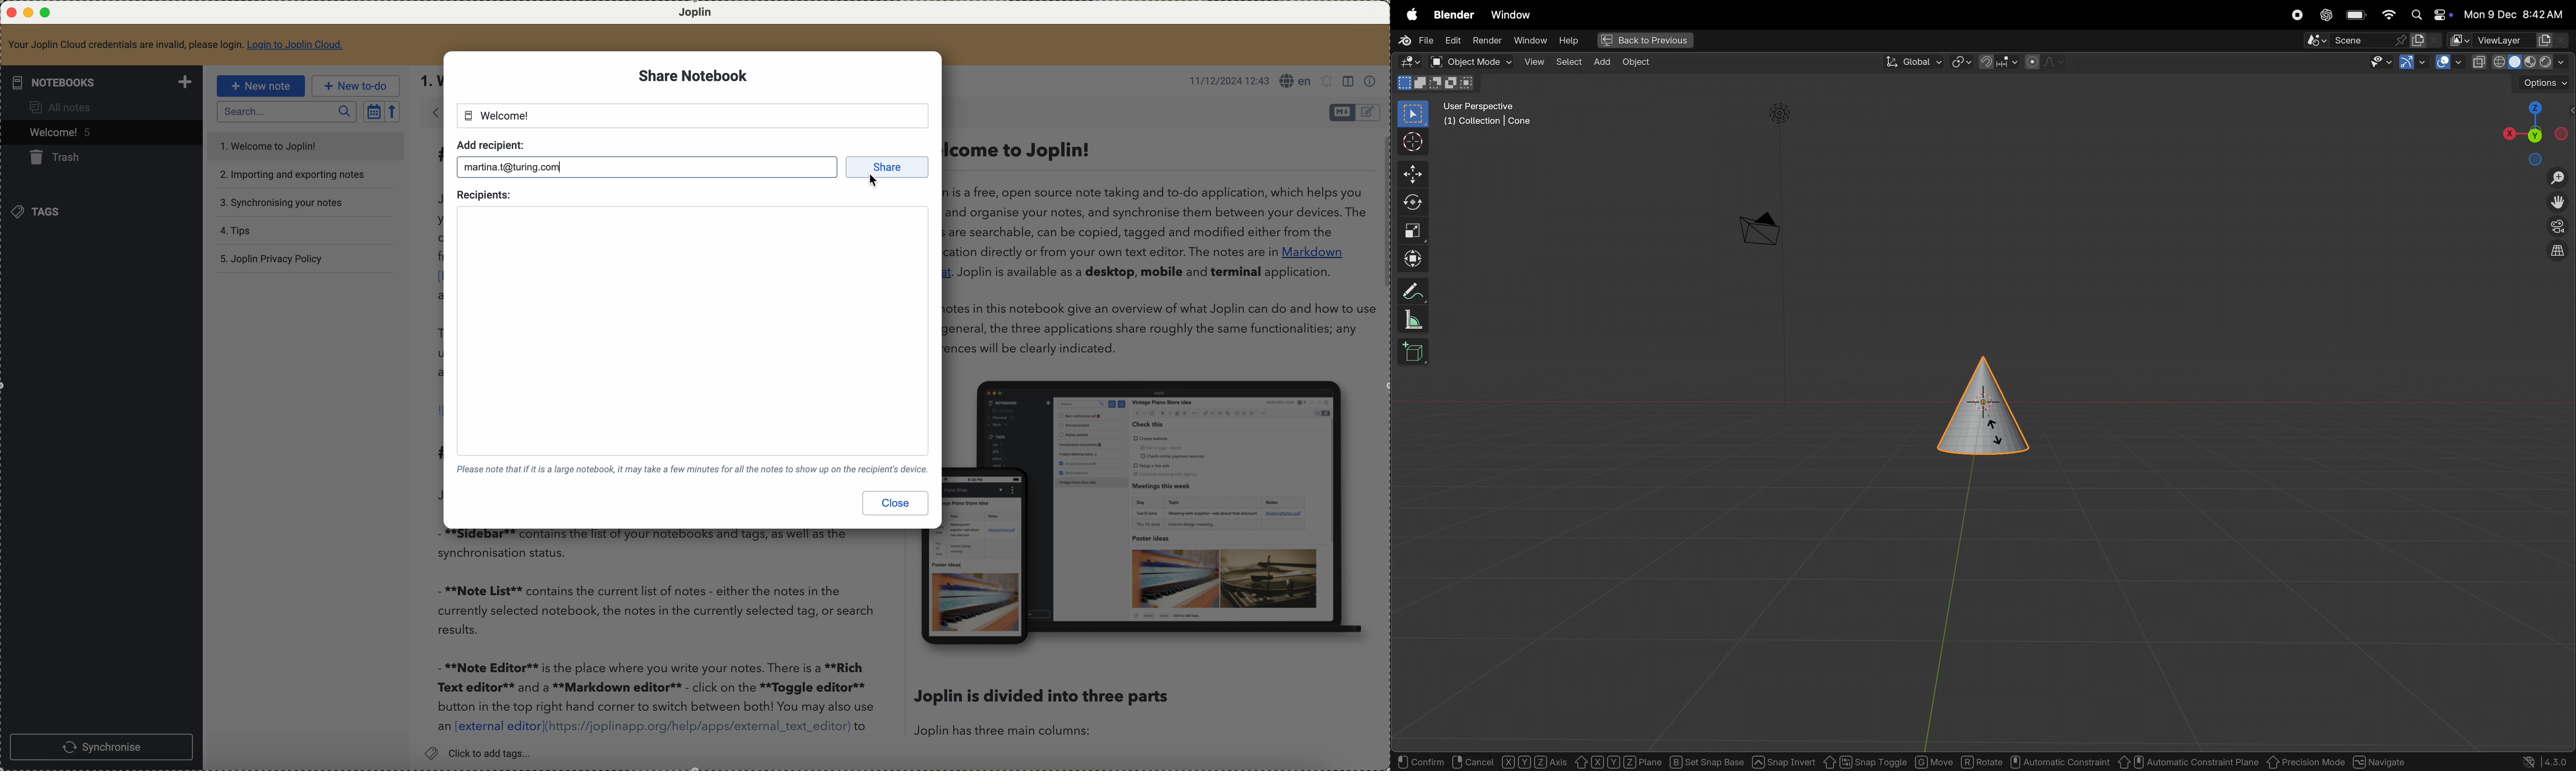  I want to click on toggle editor, so click(1370, 113).